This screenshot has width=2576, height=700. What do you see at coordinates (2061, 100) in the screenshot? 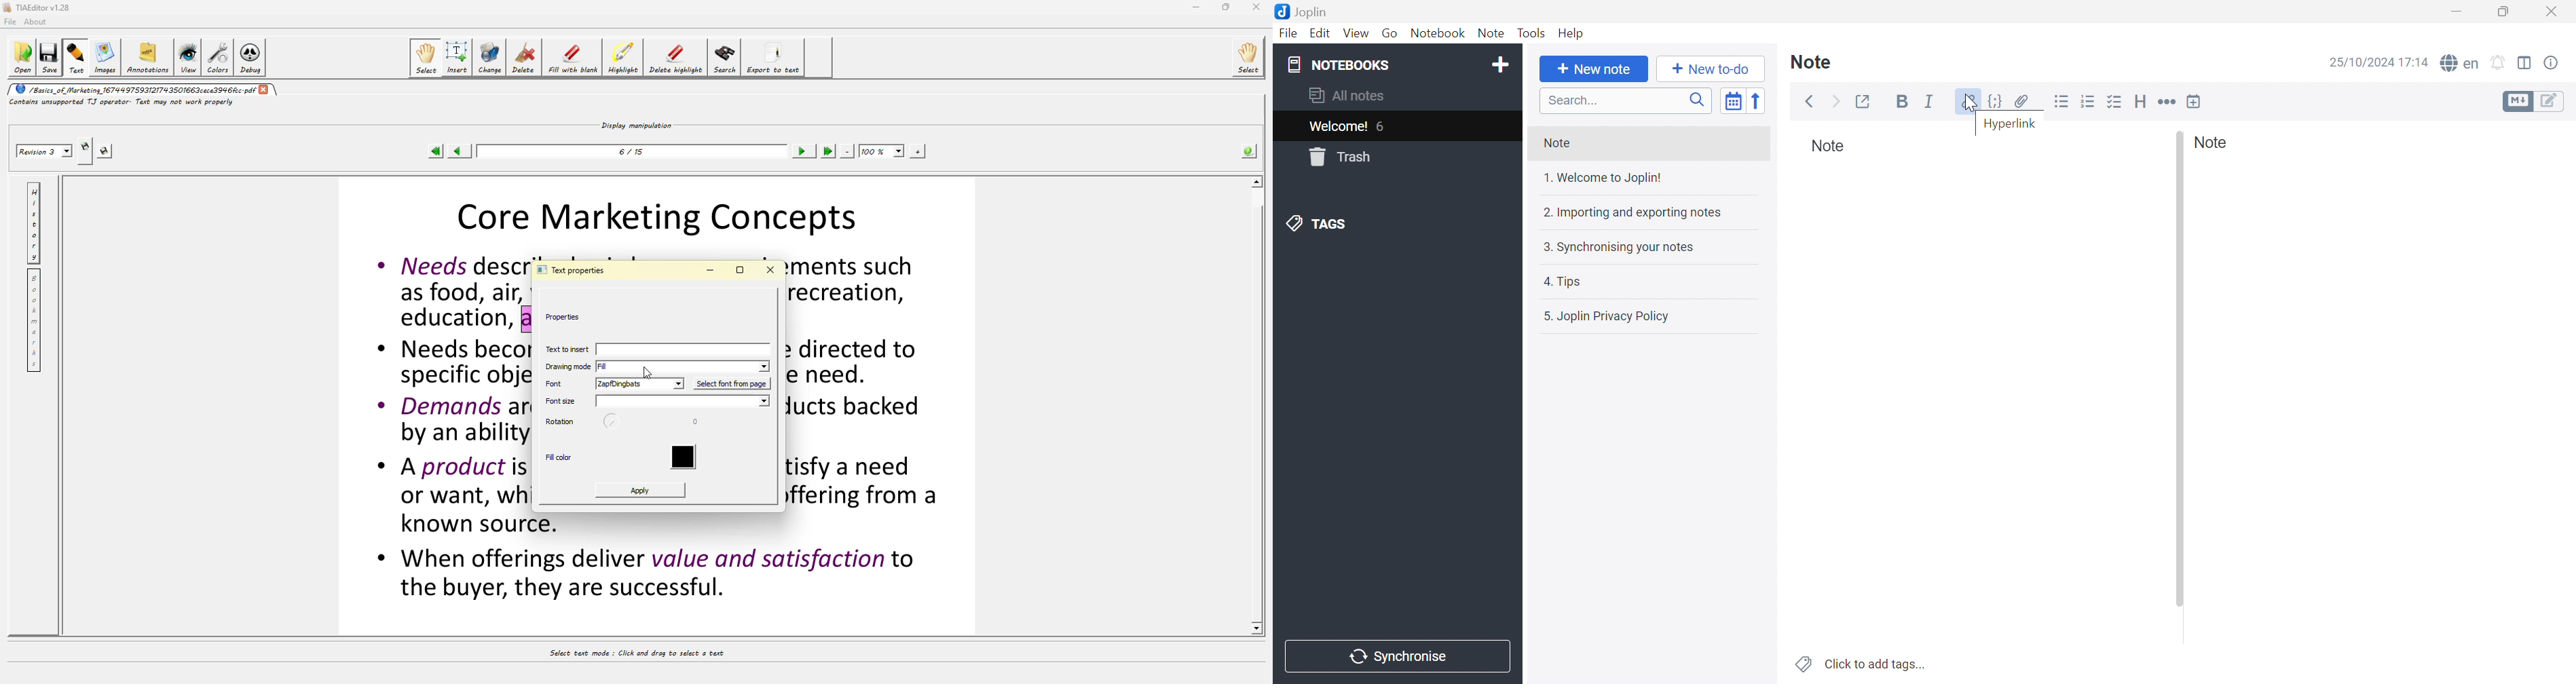
I see `Bulleted List` at bounding box center [2061, 100].